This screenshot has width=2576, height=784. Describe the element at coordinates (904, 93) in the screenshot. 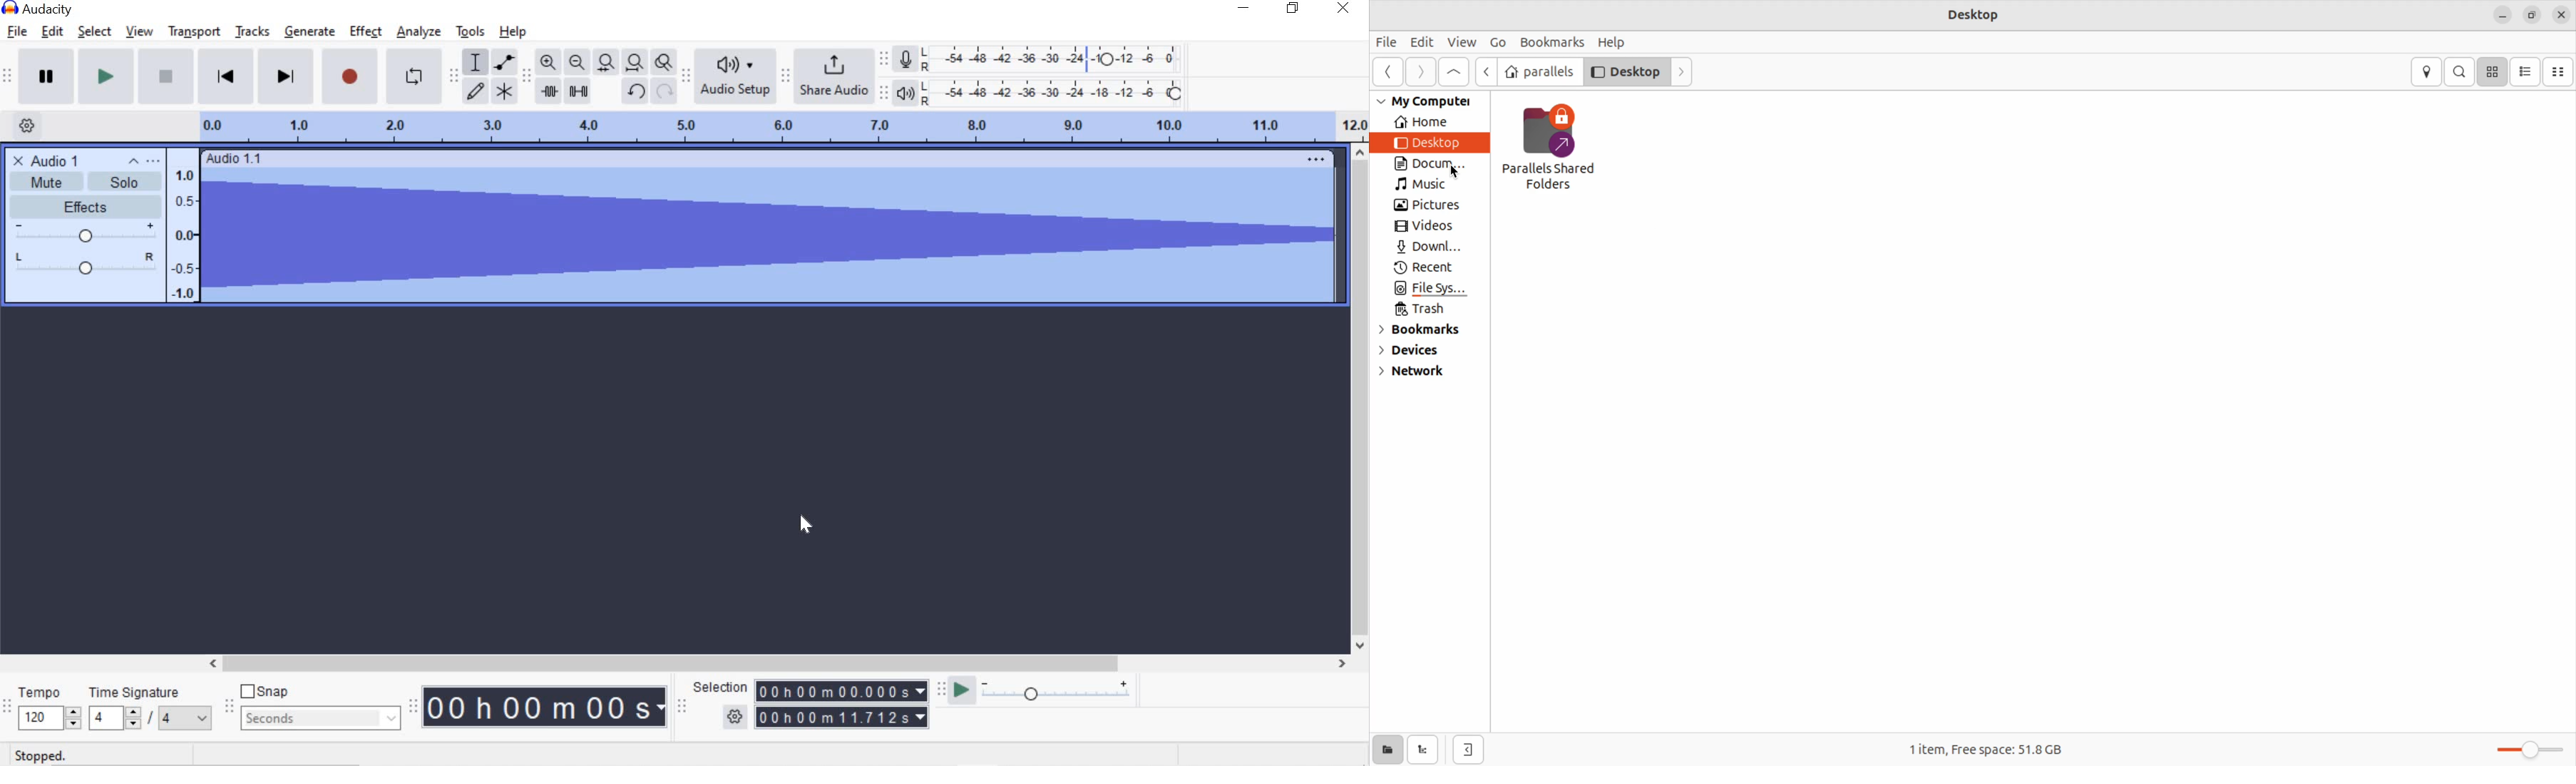

I see `Playback meter` at that location.